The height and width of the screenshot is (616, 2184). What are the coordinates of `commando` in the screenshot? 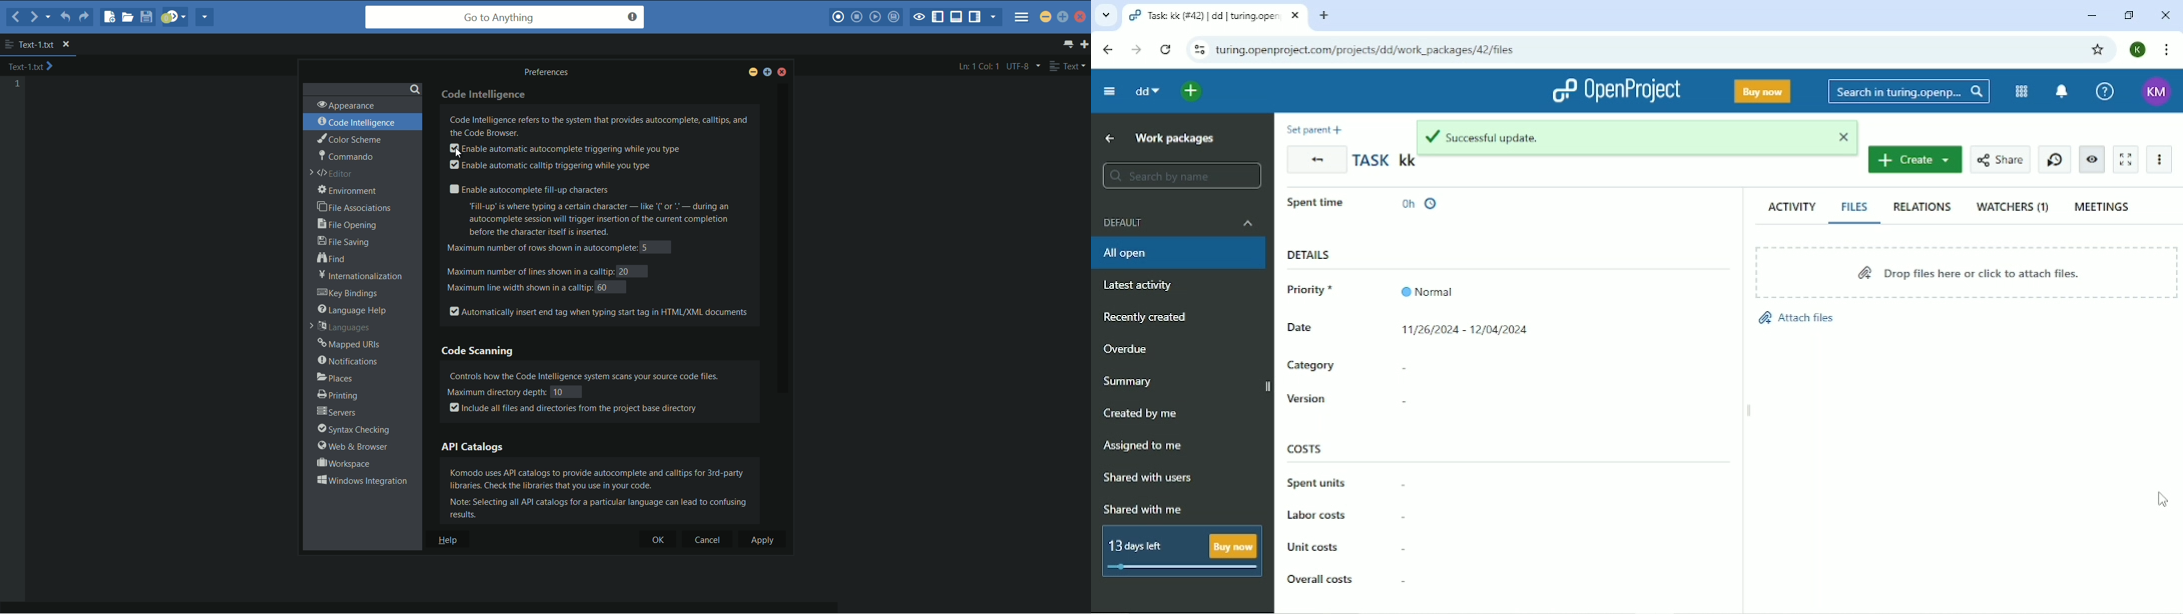 It's located at (346, 155).